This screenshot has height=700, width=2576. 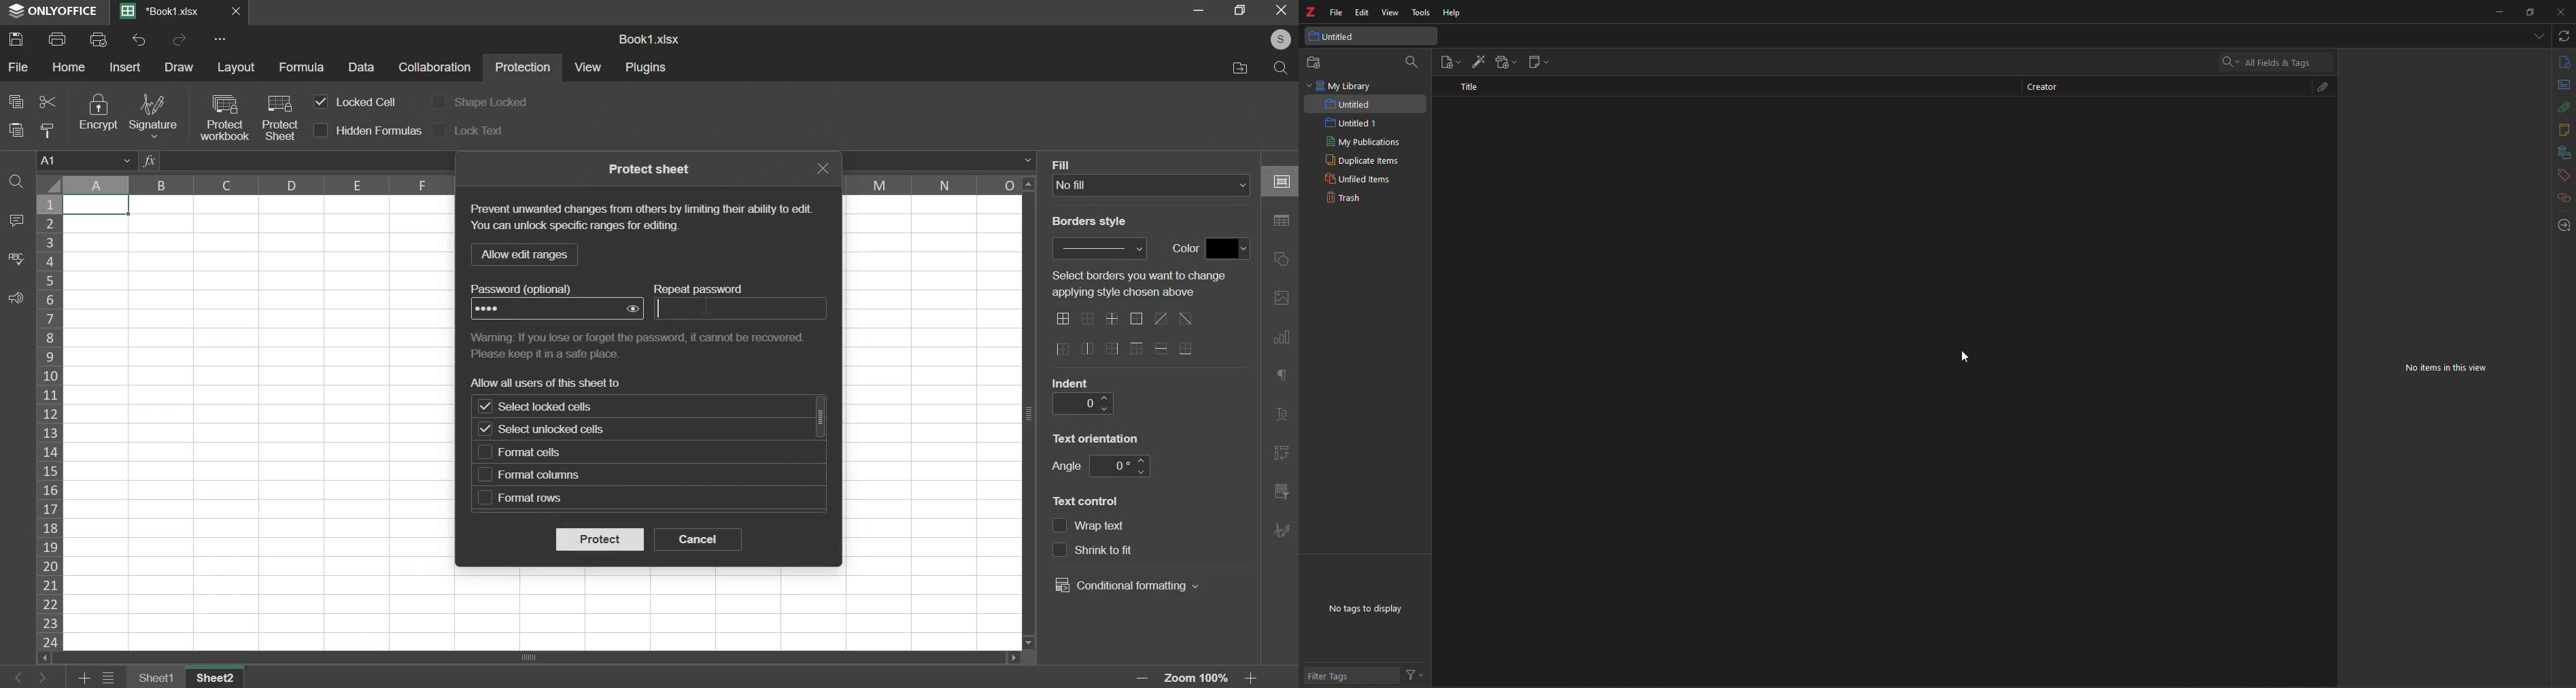 What do you see at coordinates (1282, 528) in the screenshot?
I see `right side bar` at bounding box center [1282, 528].